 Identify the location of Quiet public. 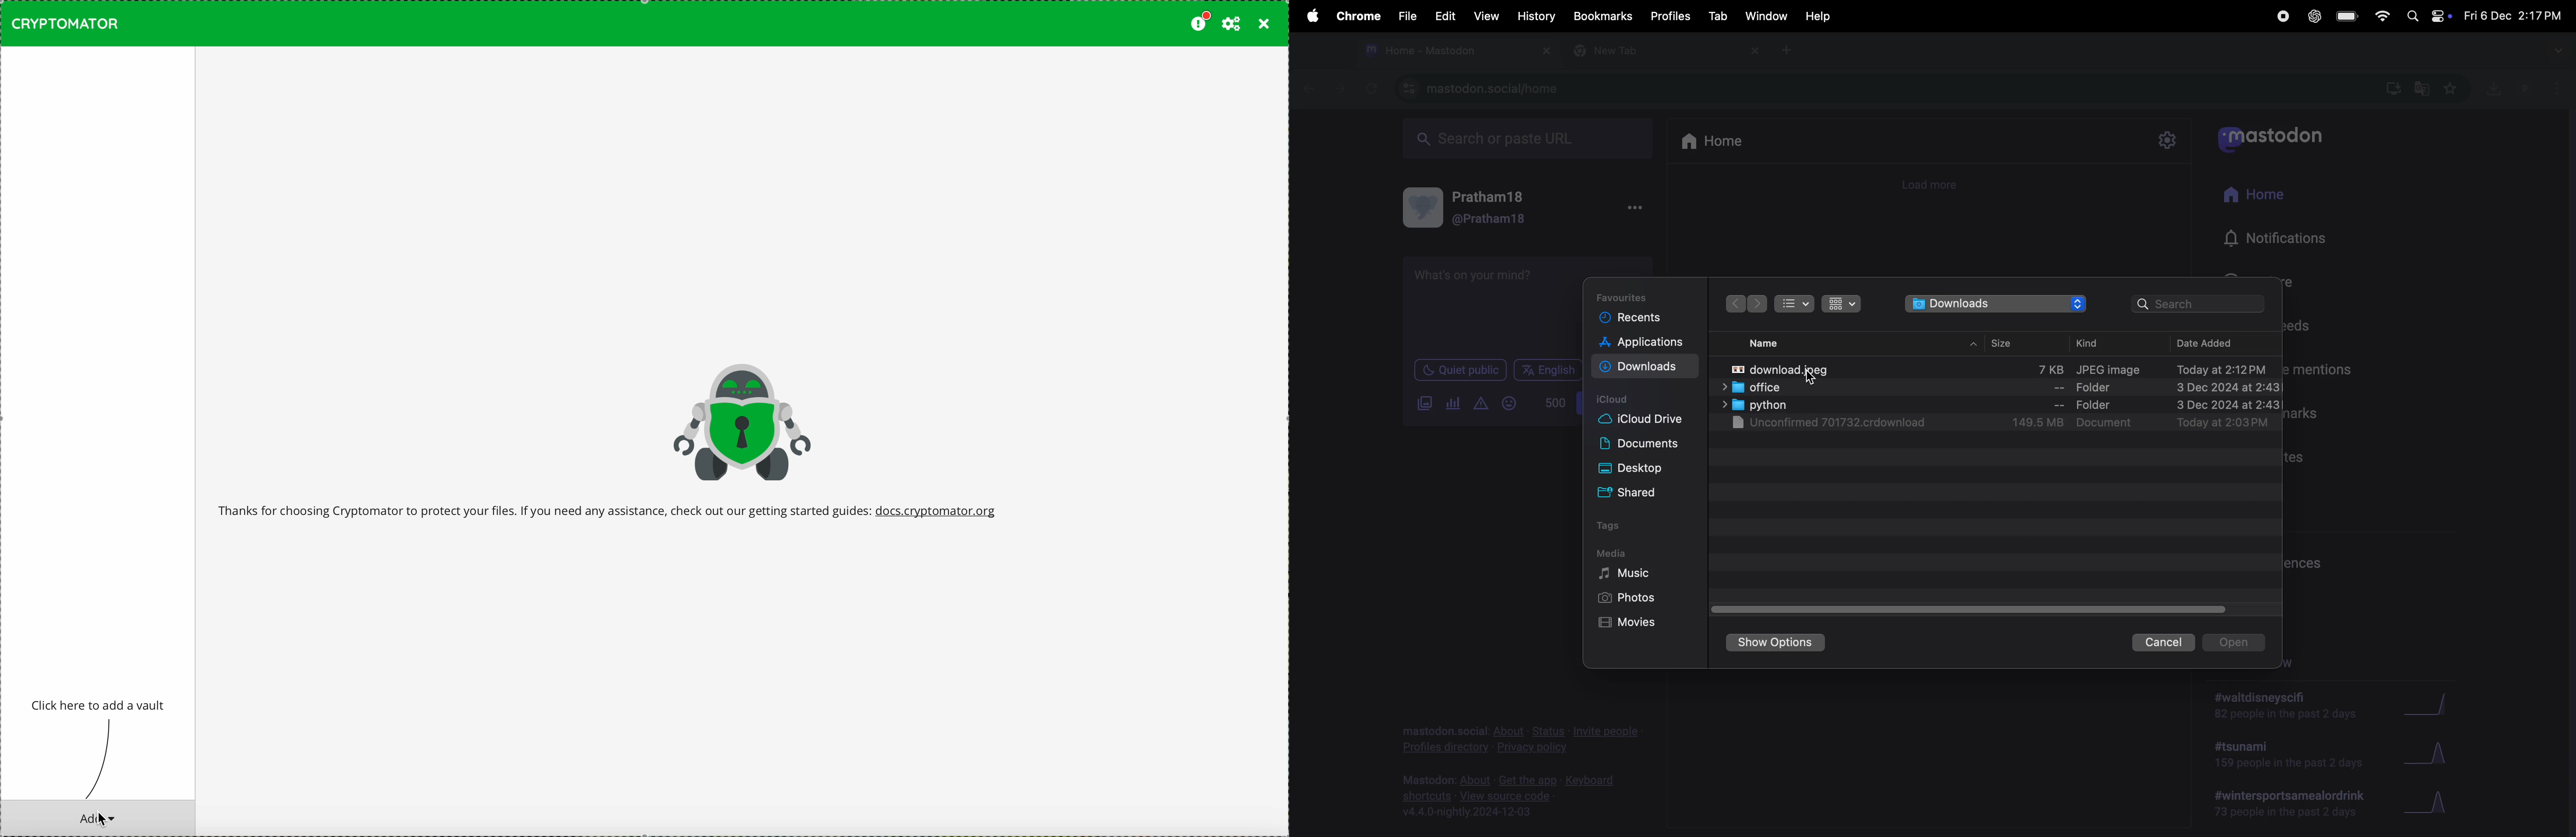
(1459, 371).